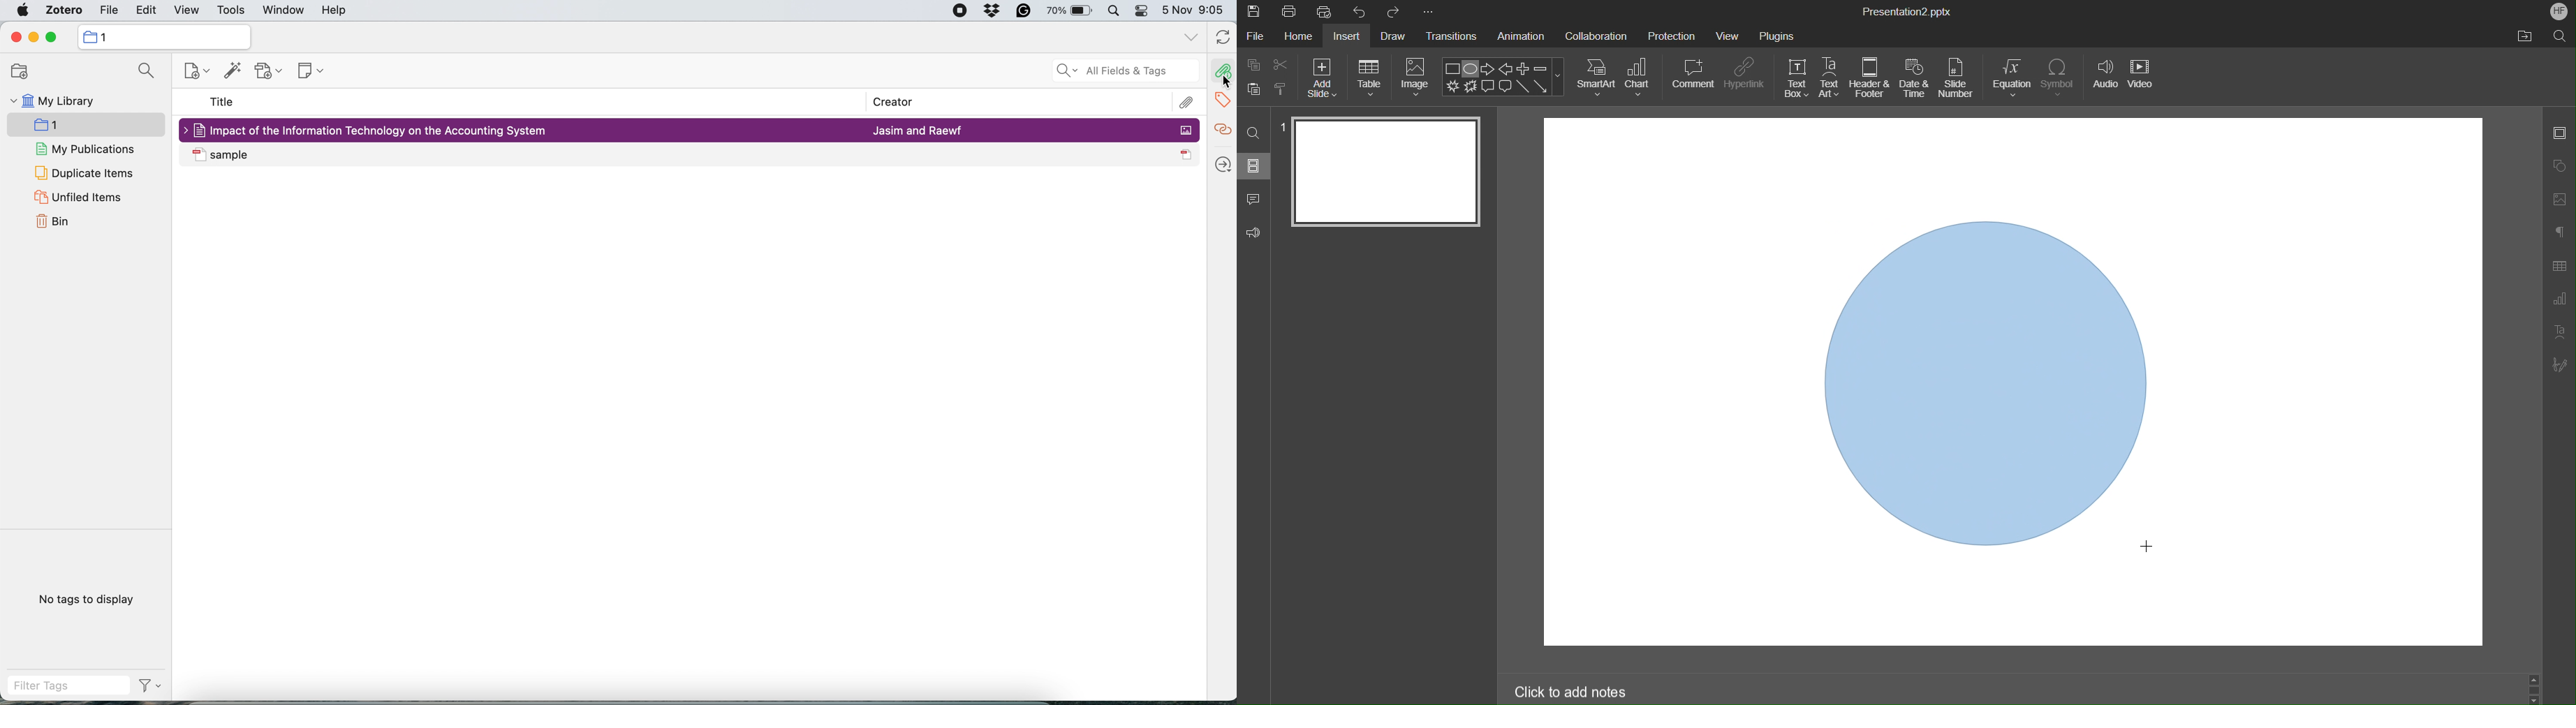 The width and height of the screenshot is (2576, 728). Describe the element at coordinates (2559, 135) in the screenshot. I see `Slide Settings` at that location.